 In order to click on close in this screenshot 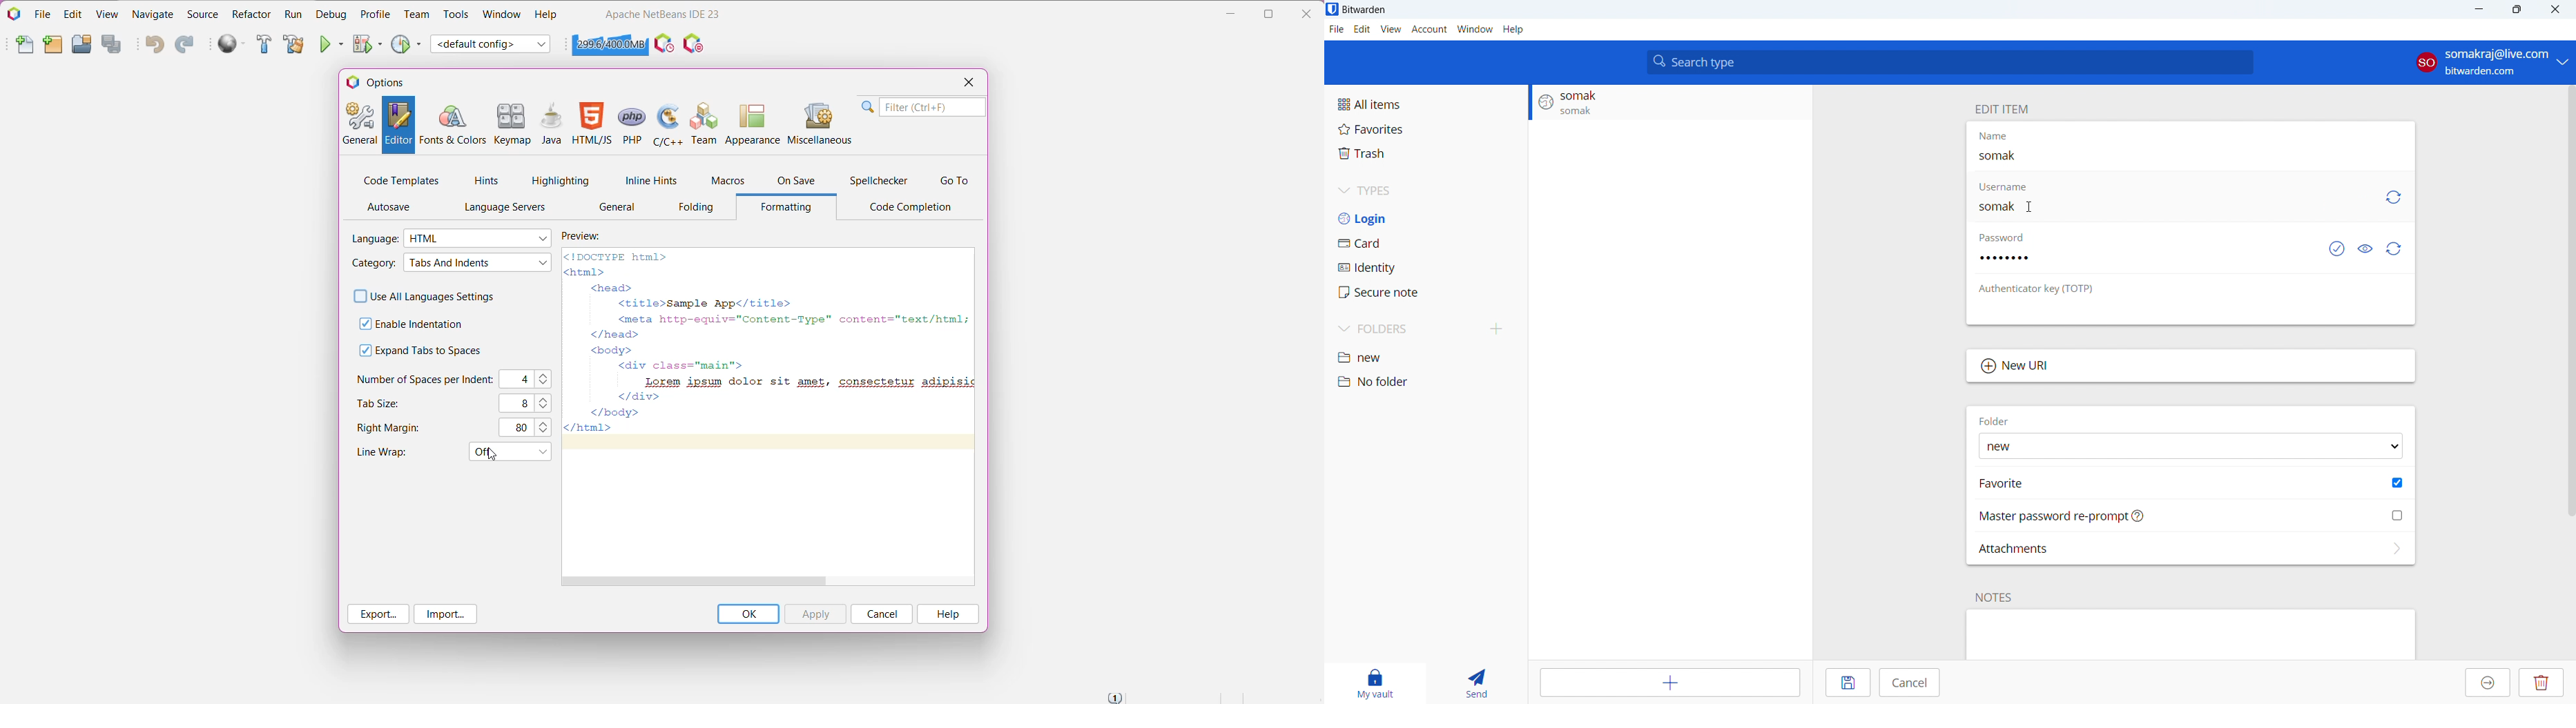, I will do `click(2554, 10)`.